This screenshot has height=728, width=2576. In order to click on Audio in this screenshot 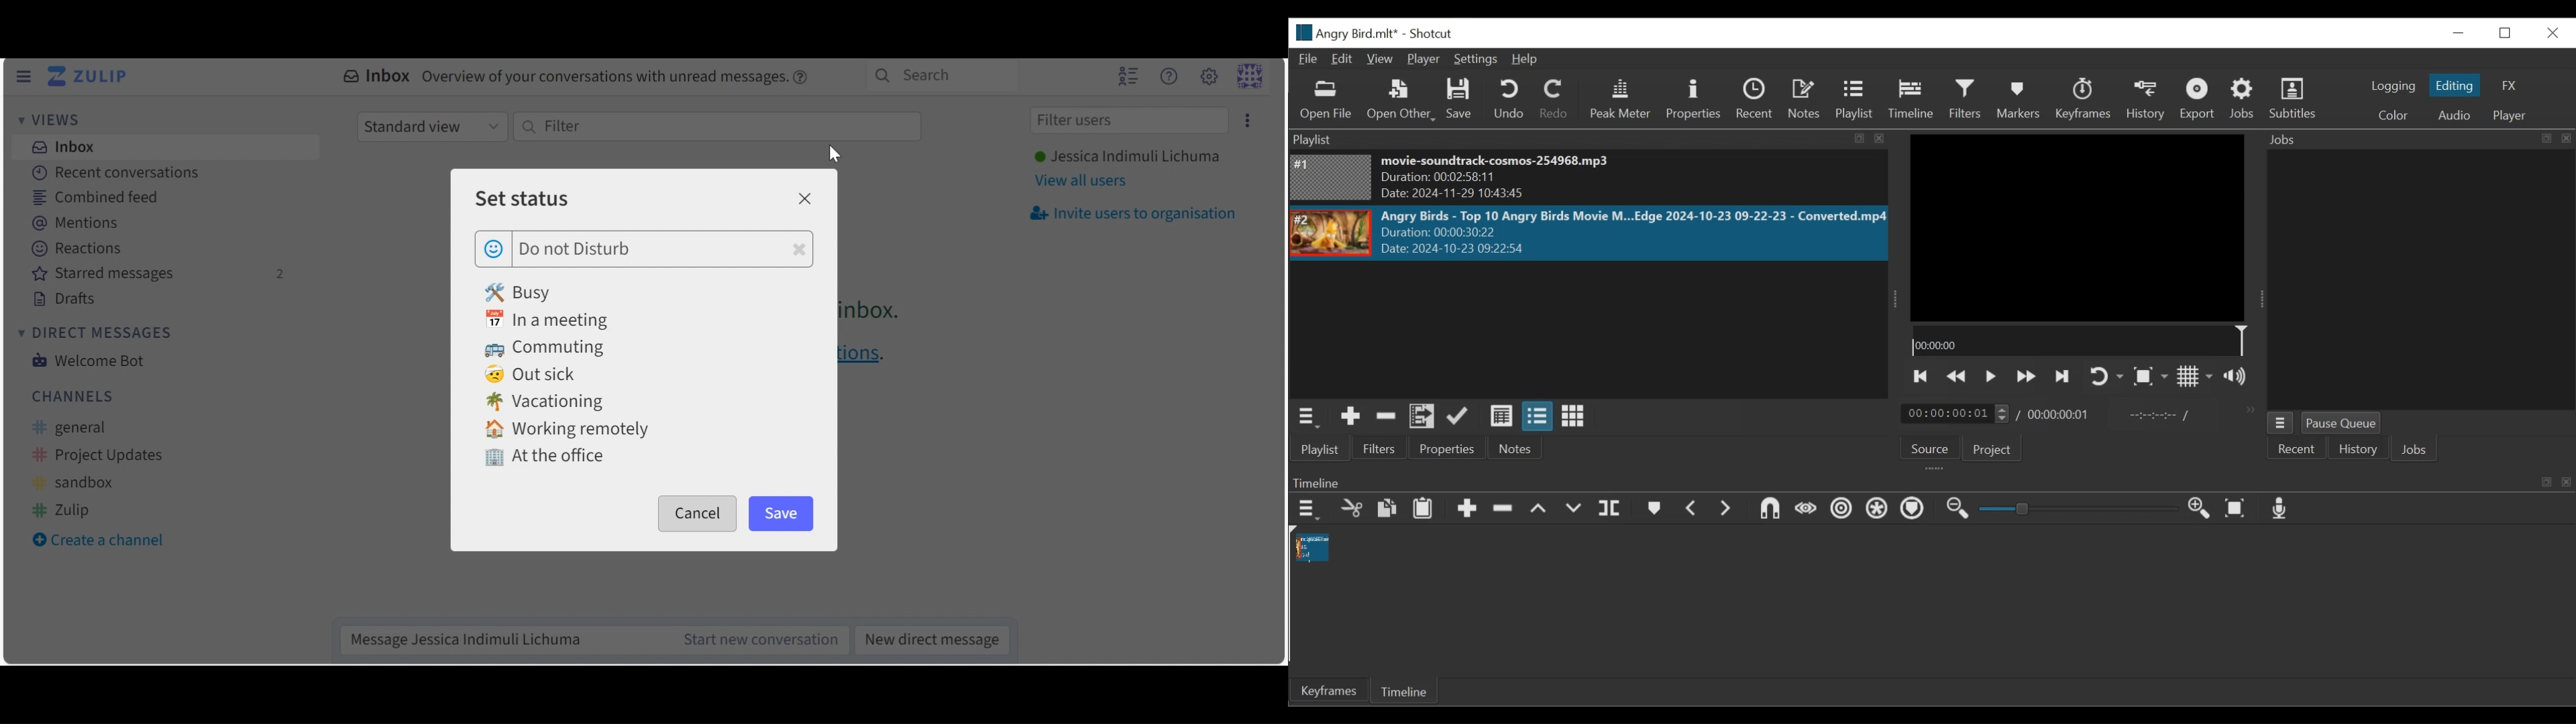, I will do `click(2455, 115)`.